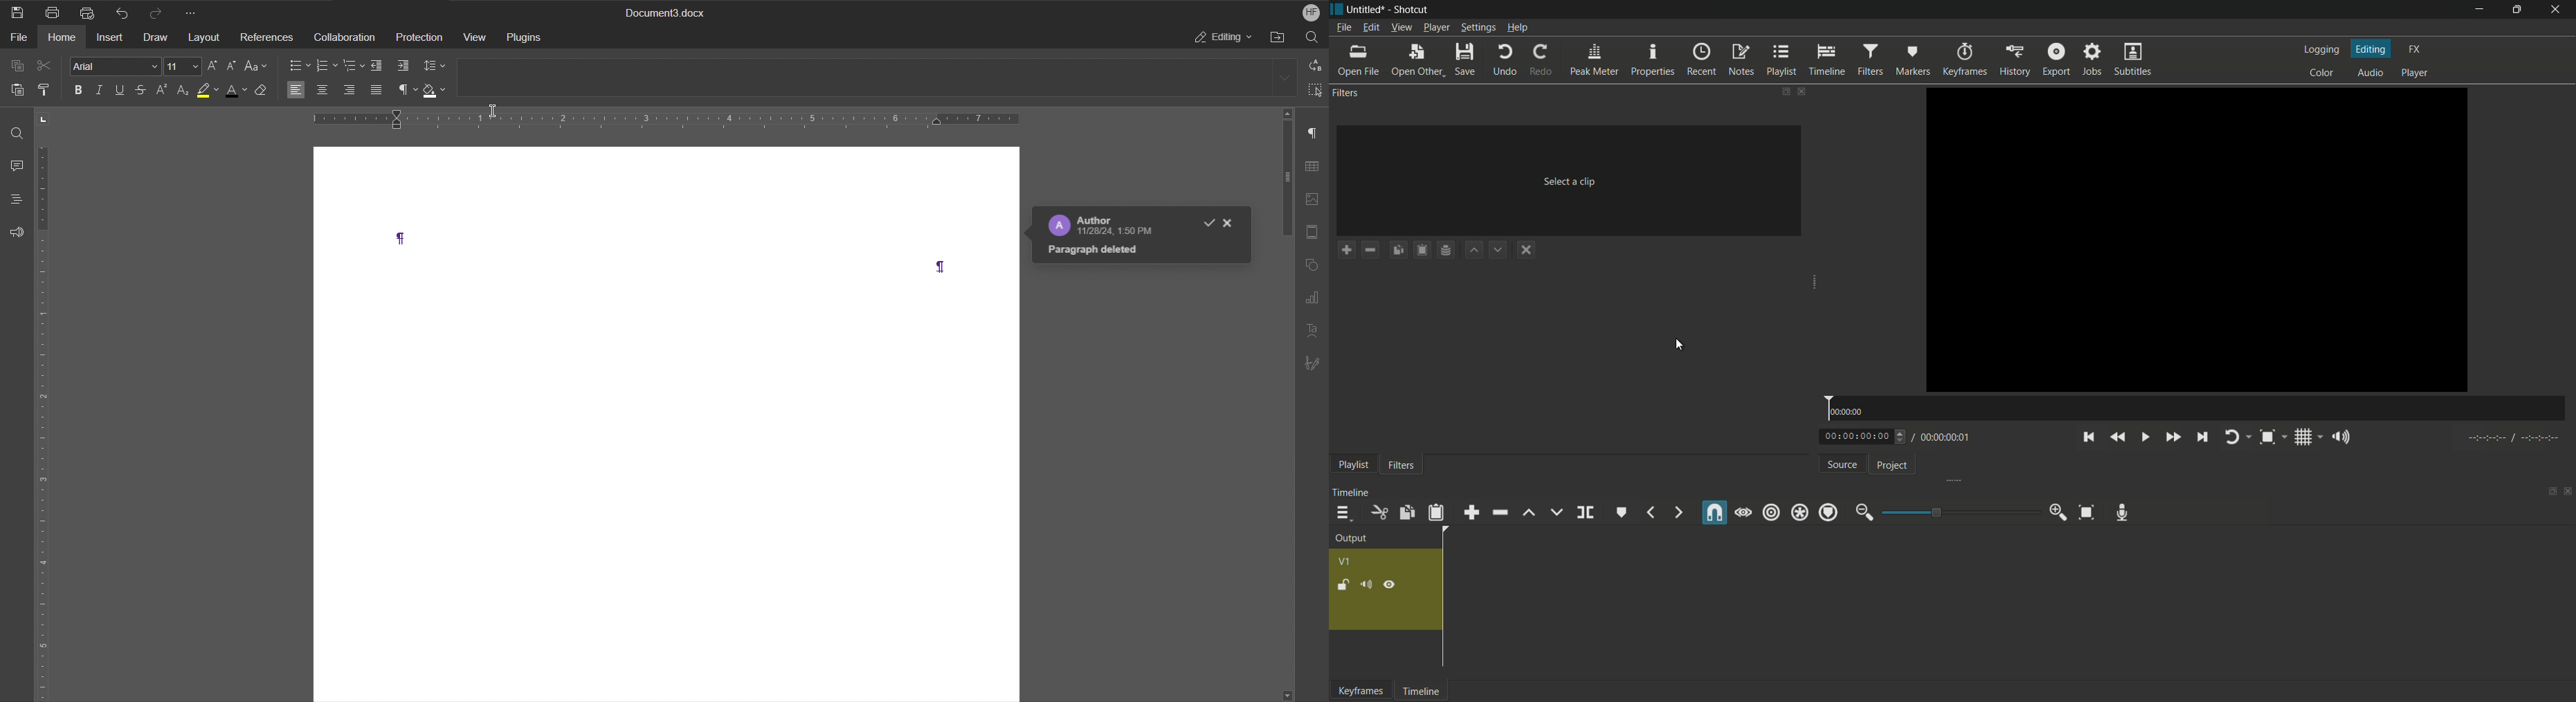  Describe the element at coordinates (2322, 73) in the screenshot. I see `color` at that location.